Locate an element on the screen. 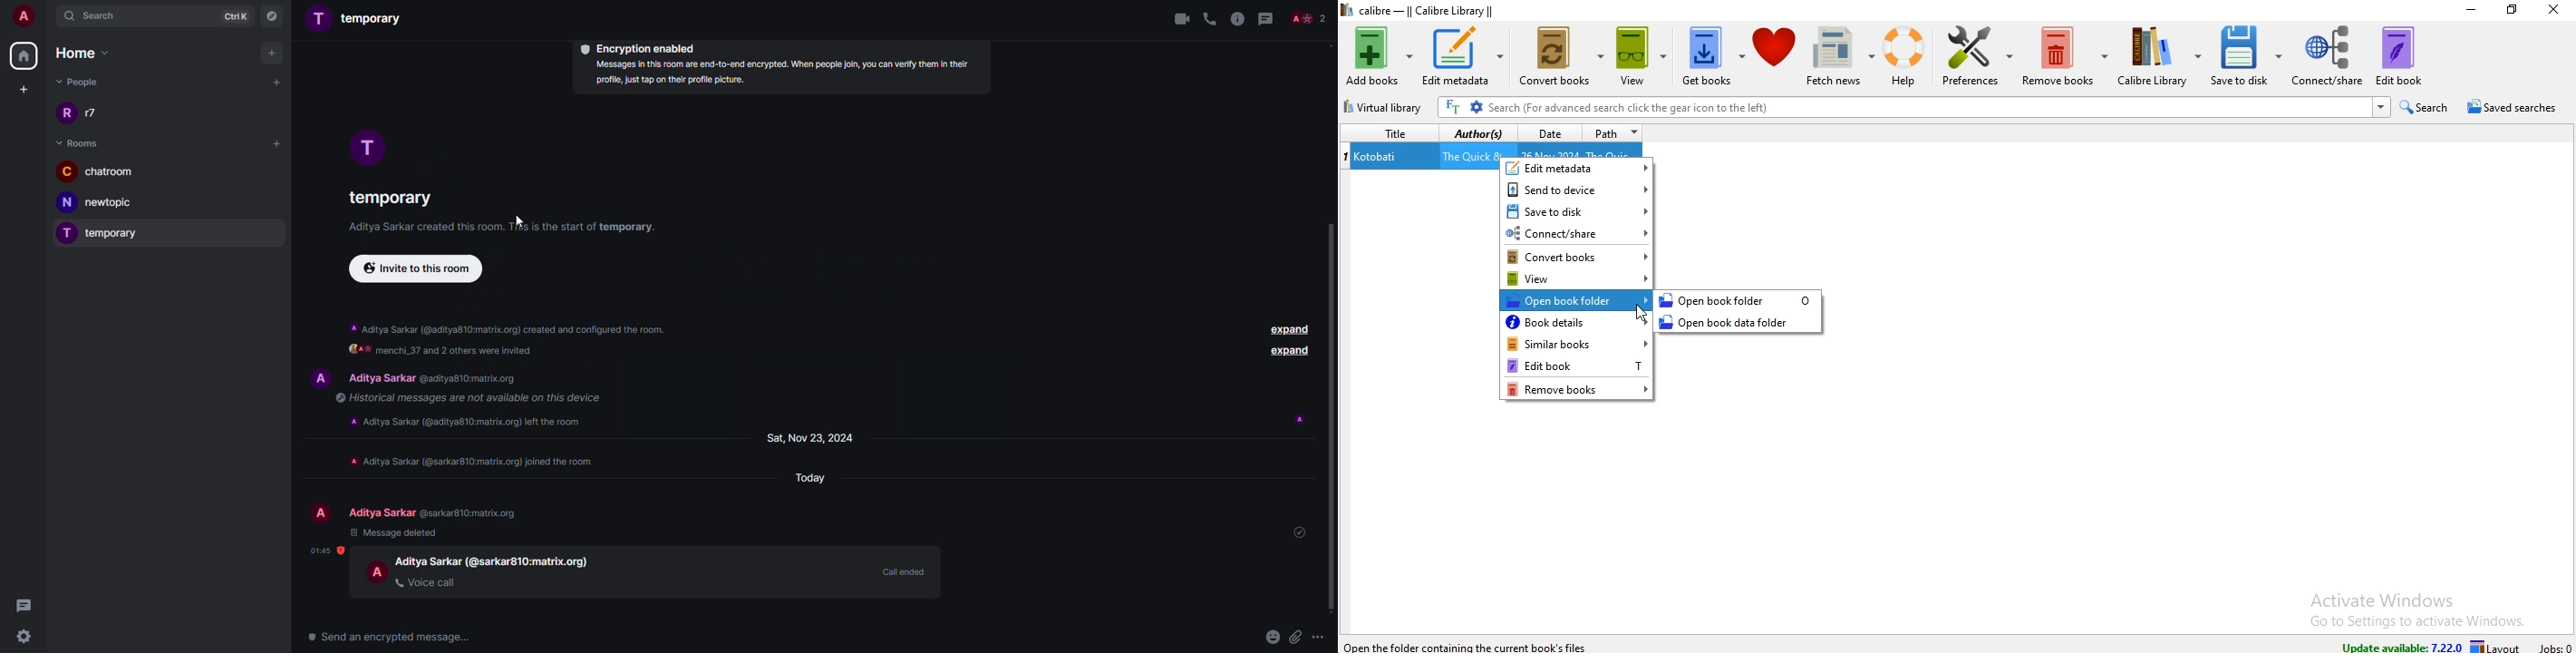 Image resolution: width=2576 pixels, height=672 pixels. ctrlK is located at coordinates (235, 15).